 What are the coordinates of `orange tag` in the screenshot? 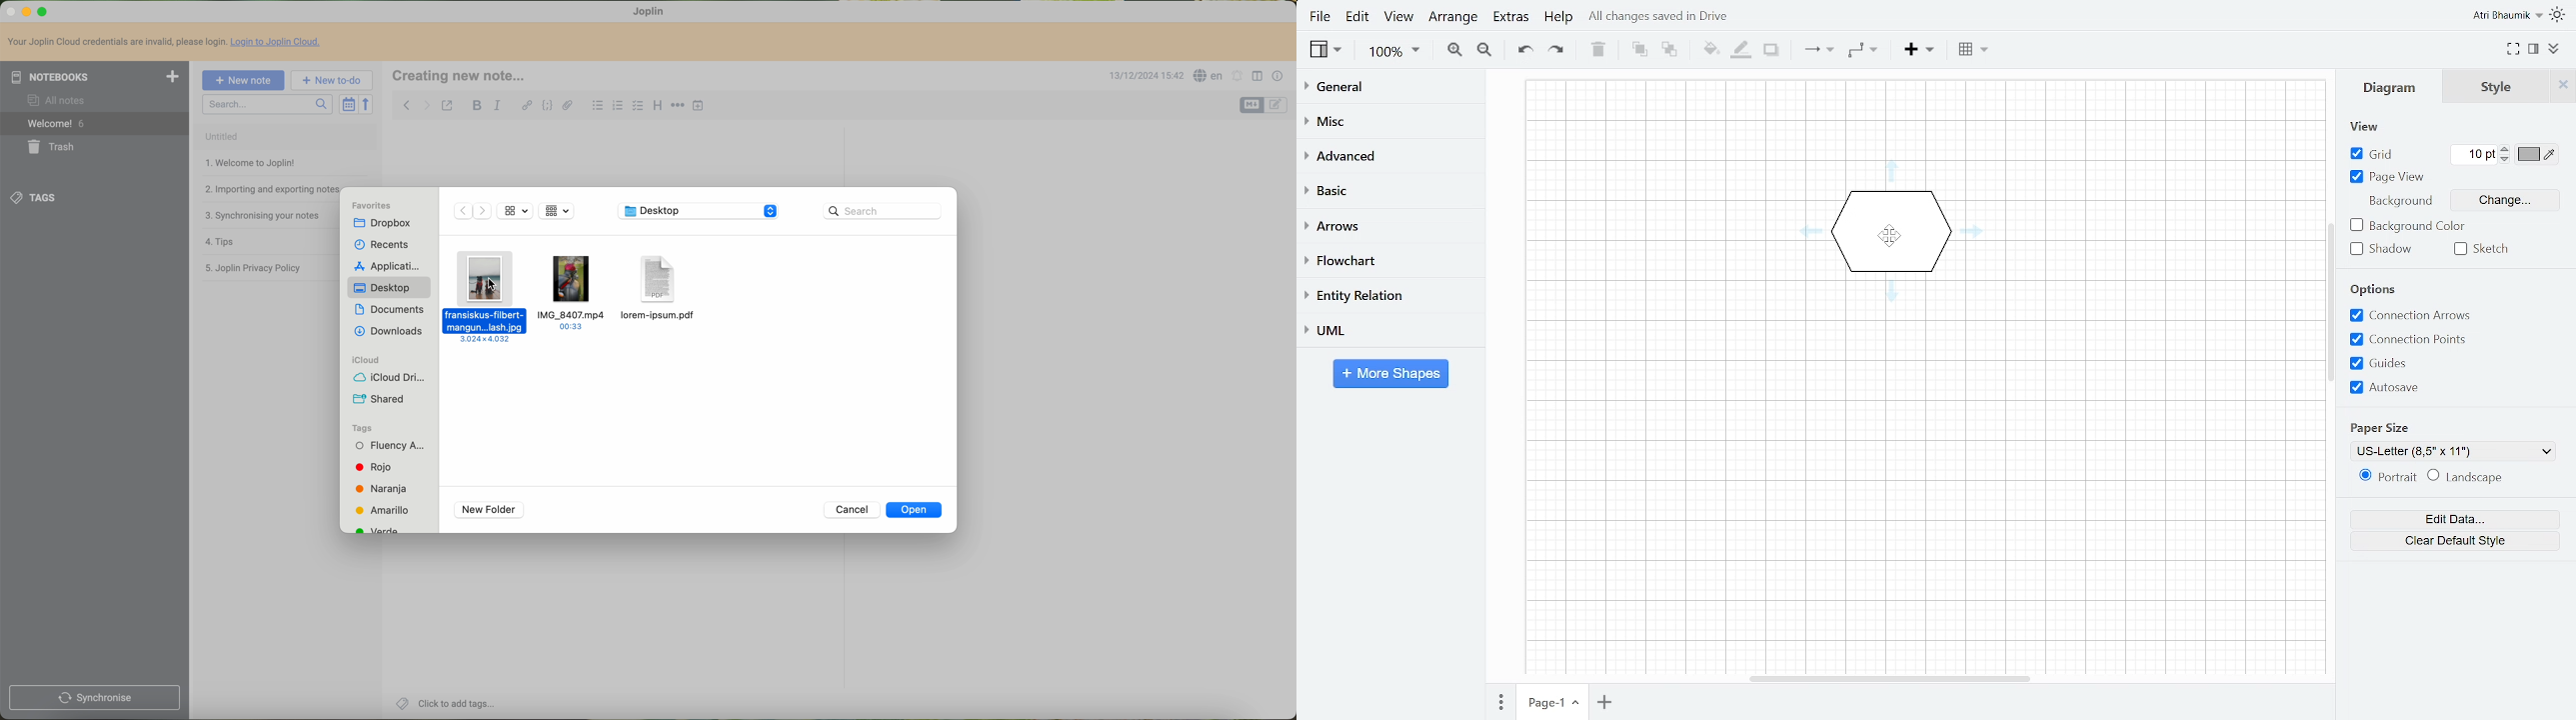 It's located at (385, 490).